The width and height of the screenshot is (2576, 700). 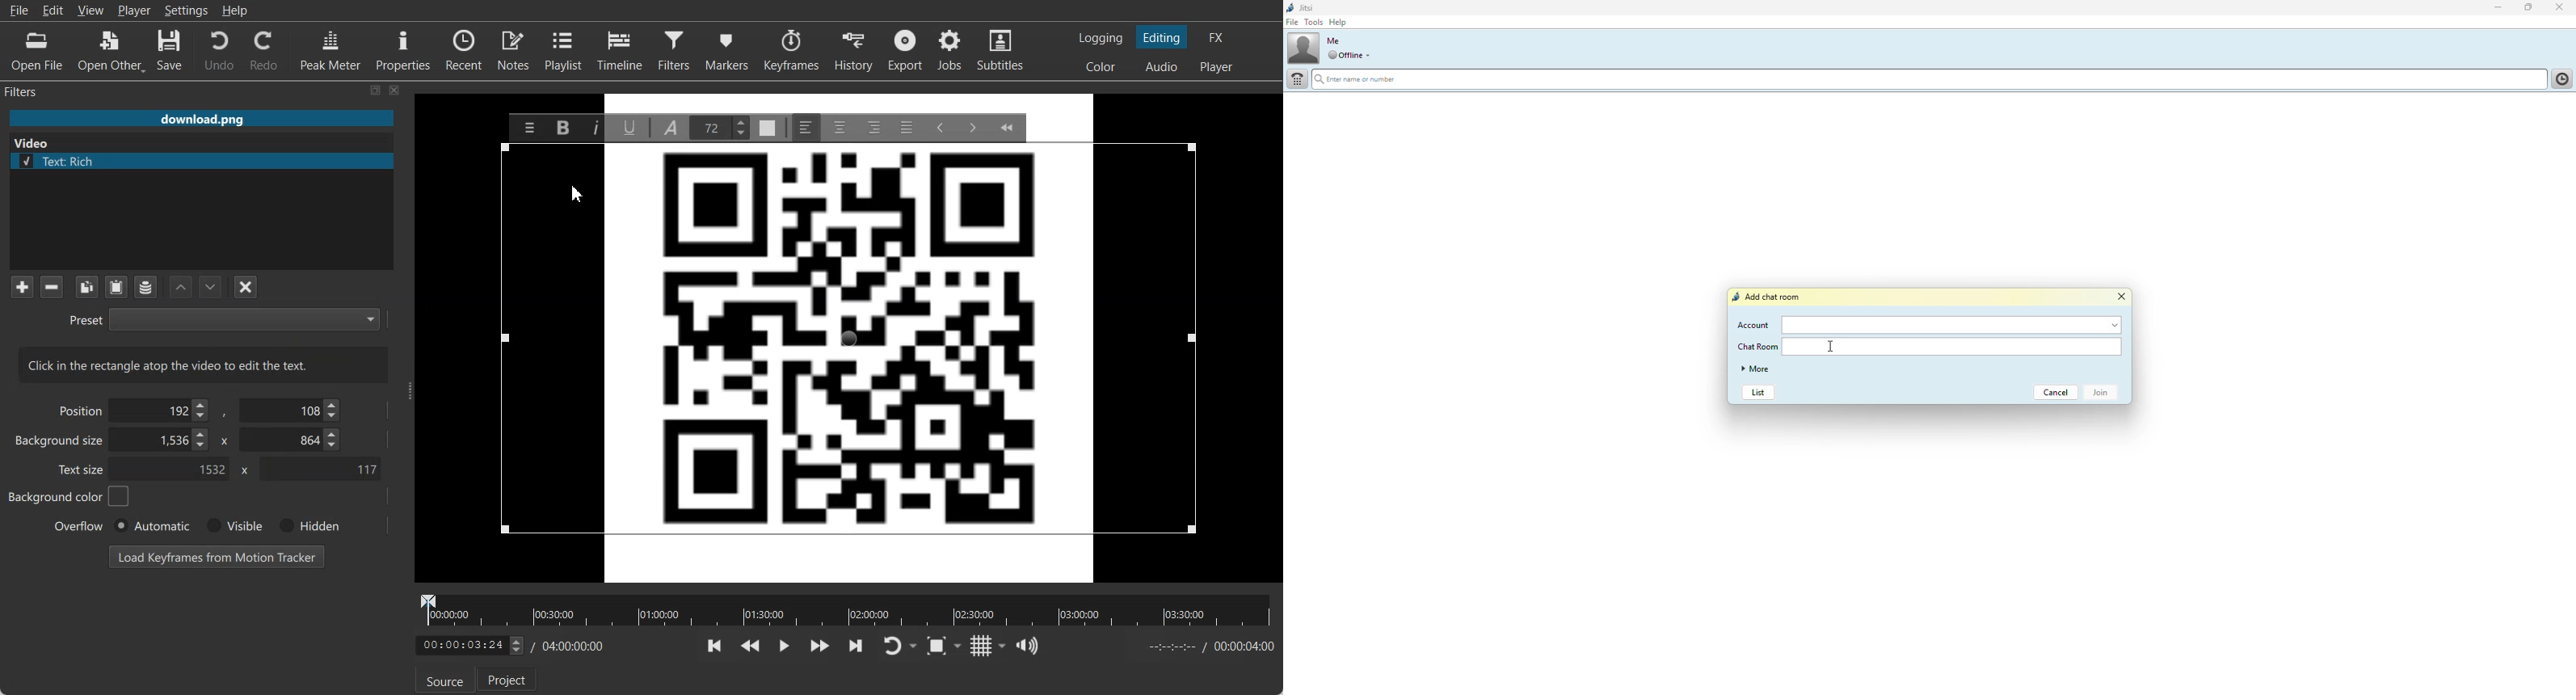 I want to click on Visible, so click(x=233, y=526).